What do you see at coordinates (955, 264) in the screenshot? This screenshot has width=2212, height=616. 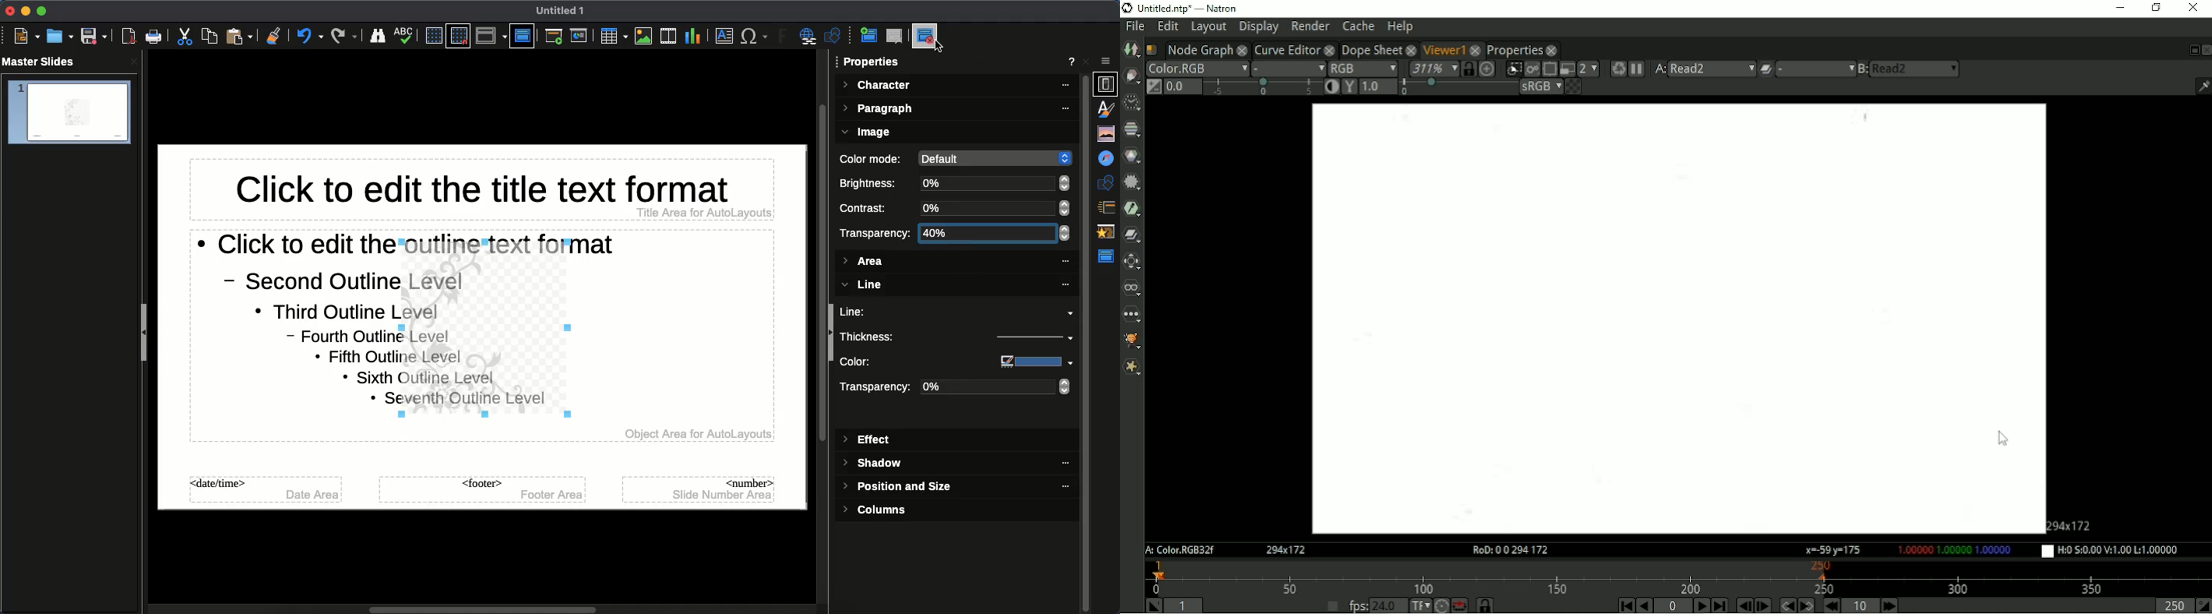 I see `area` at bounding box center [955, 264].